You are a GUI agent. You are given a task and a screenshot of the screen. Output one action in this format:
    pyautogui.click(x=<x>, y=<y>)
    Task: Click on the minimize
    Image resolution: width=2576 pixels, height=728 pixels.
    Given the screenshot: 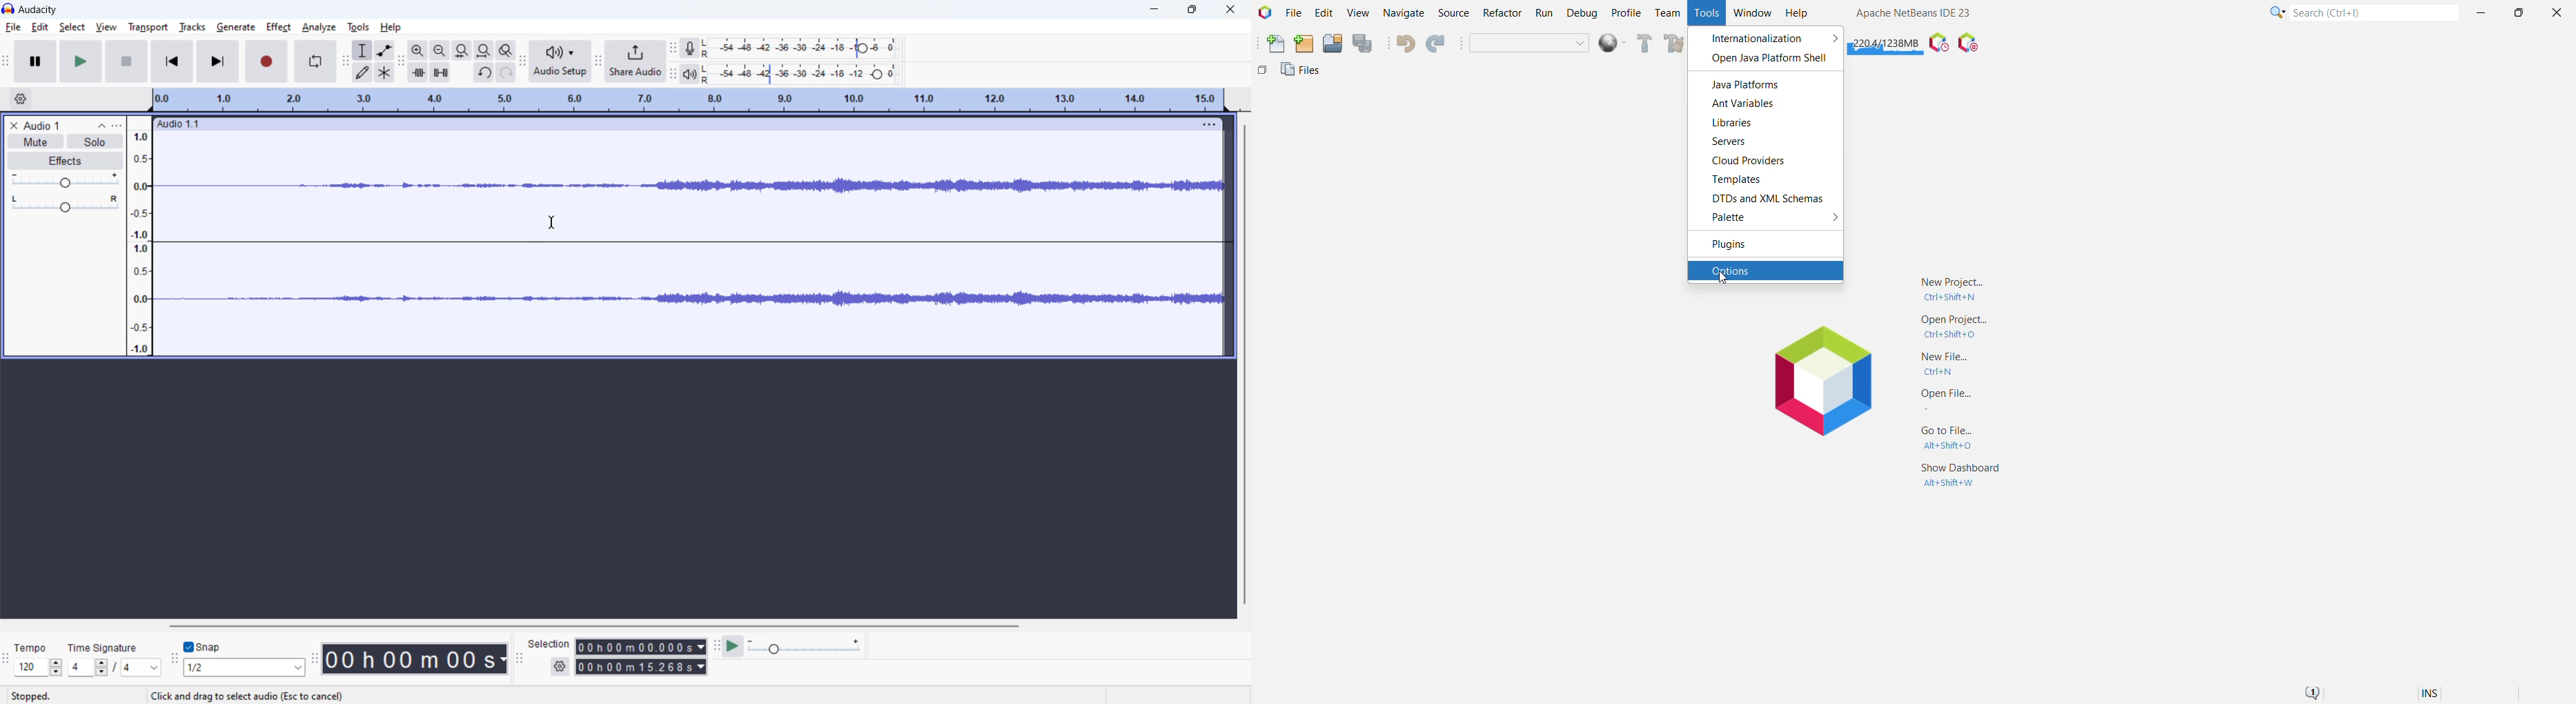 What is the action you would take?
    pyautogui.click(x=1155, y=8)
    